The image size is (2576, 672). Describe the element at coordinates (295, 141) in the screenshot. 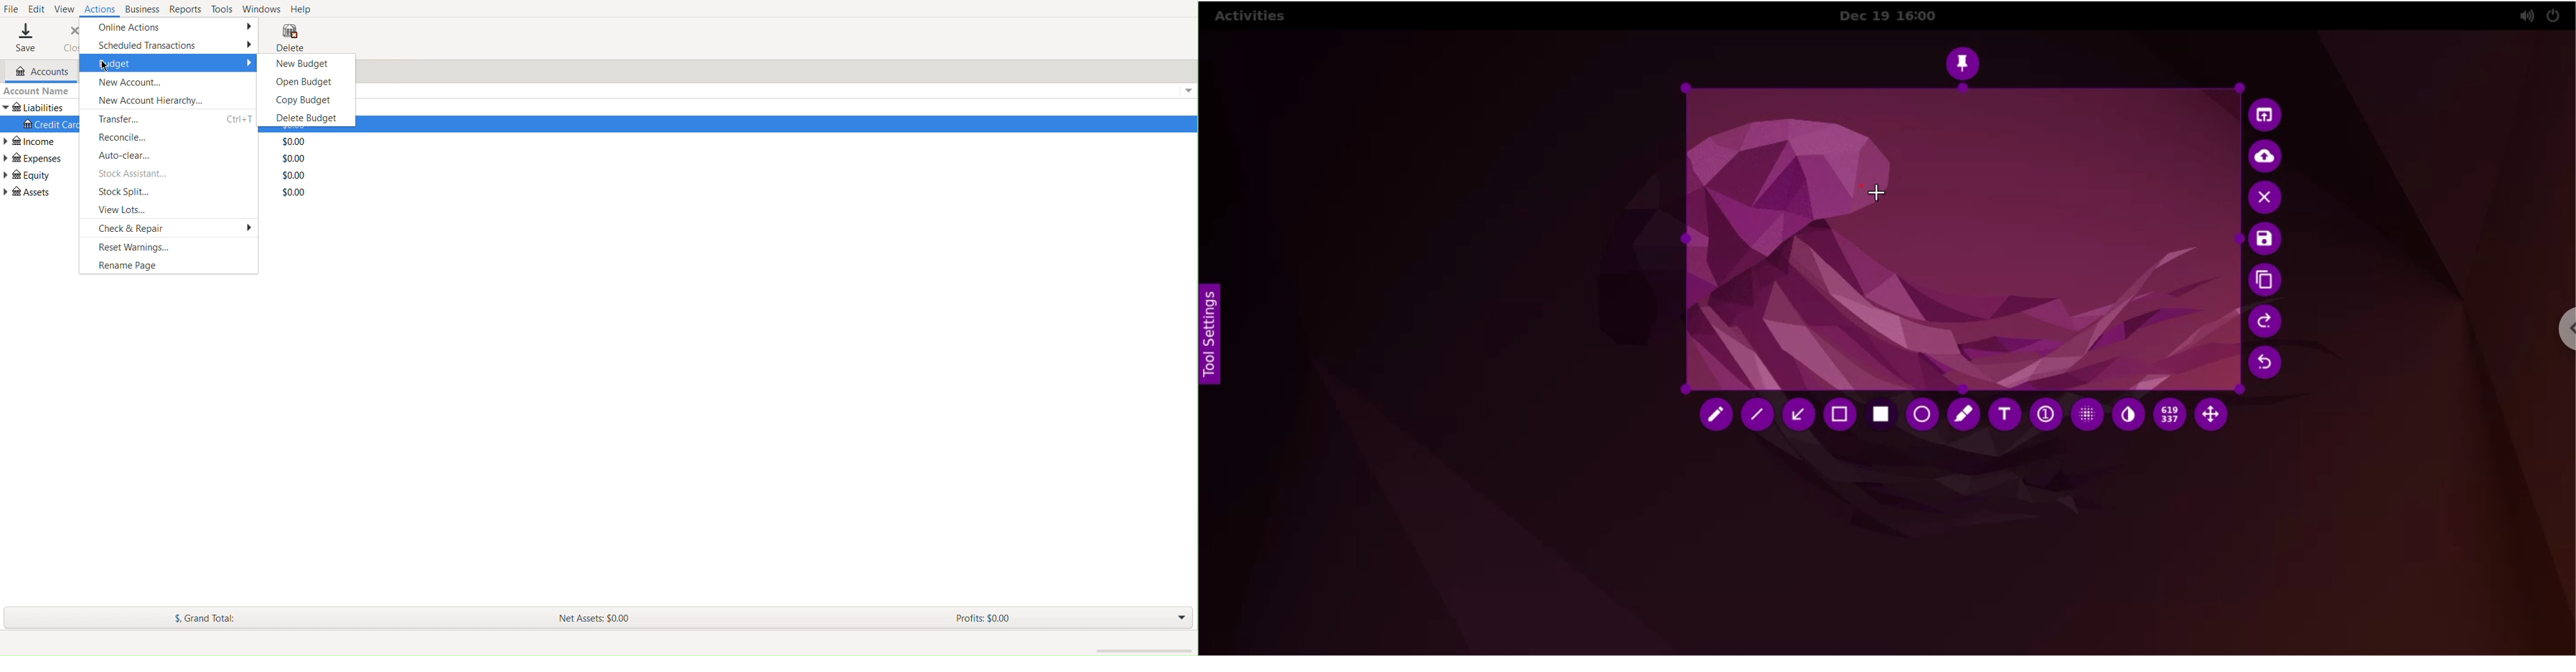

I see `Total` at that location.